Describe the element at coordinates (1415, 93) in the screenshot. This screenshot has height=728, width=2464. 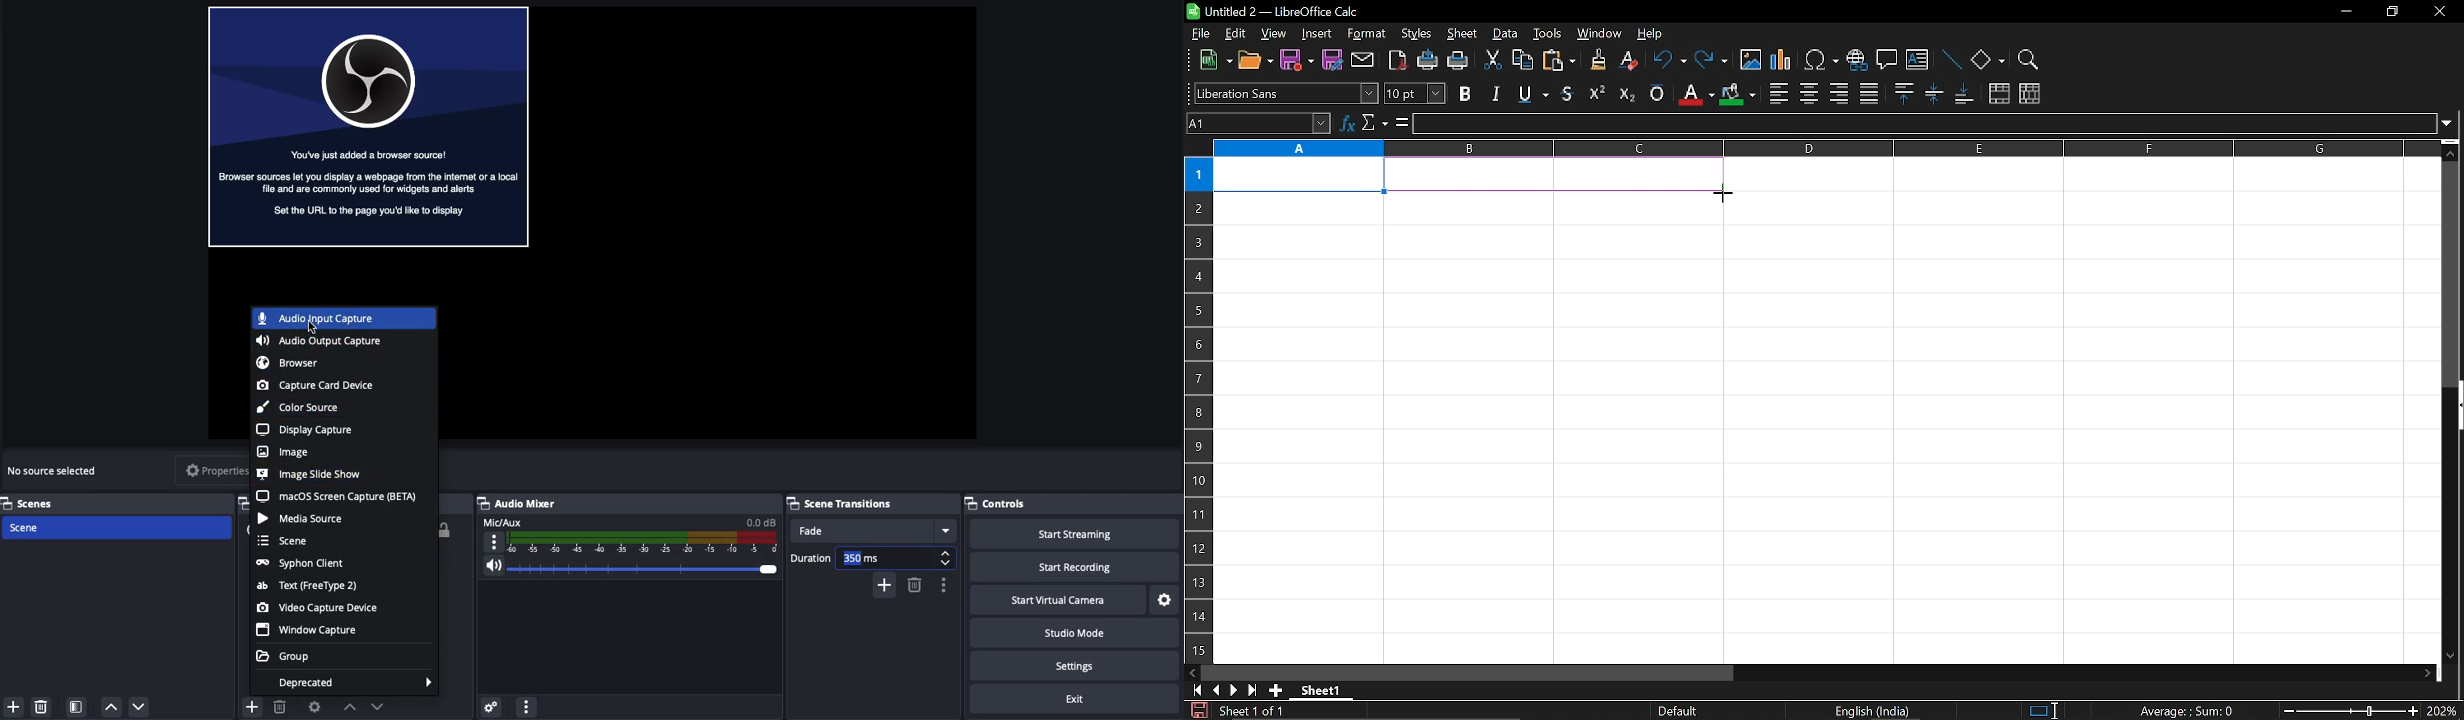
I see `text size` at that location.